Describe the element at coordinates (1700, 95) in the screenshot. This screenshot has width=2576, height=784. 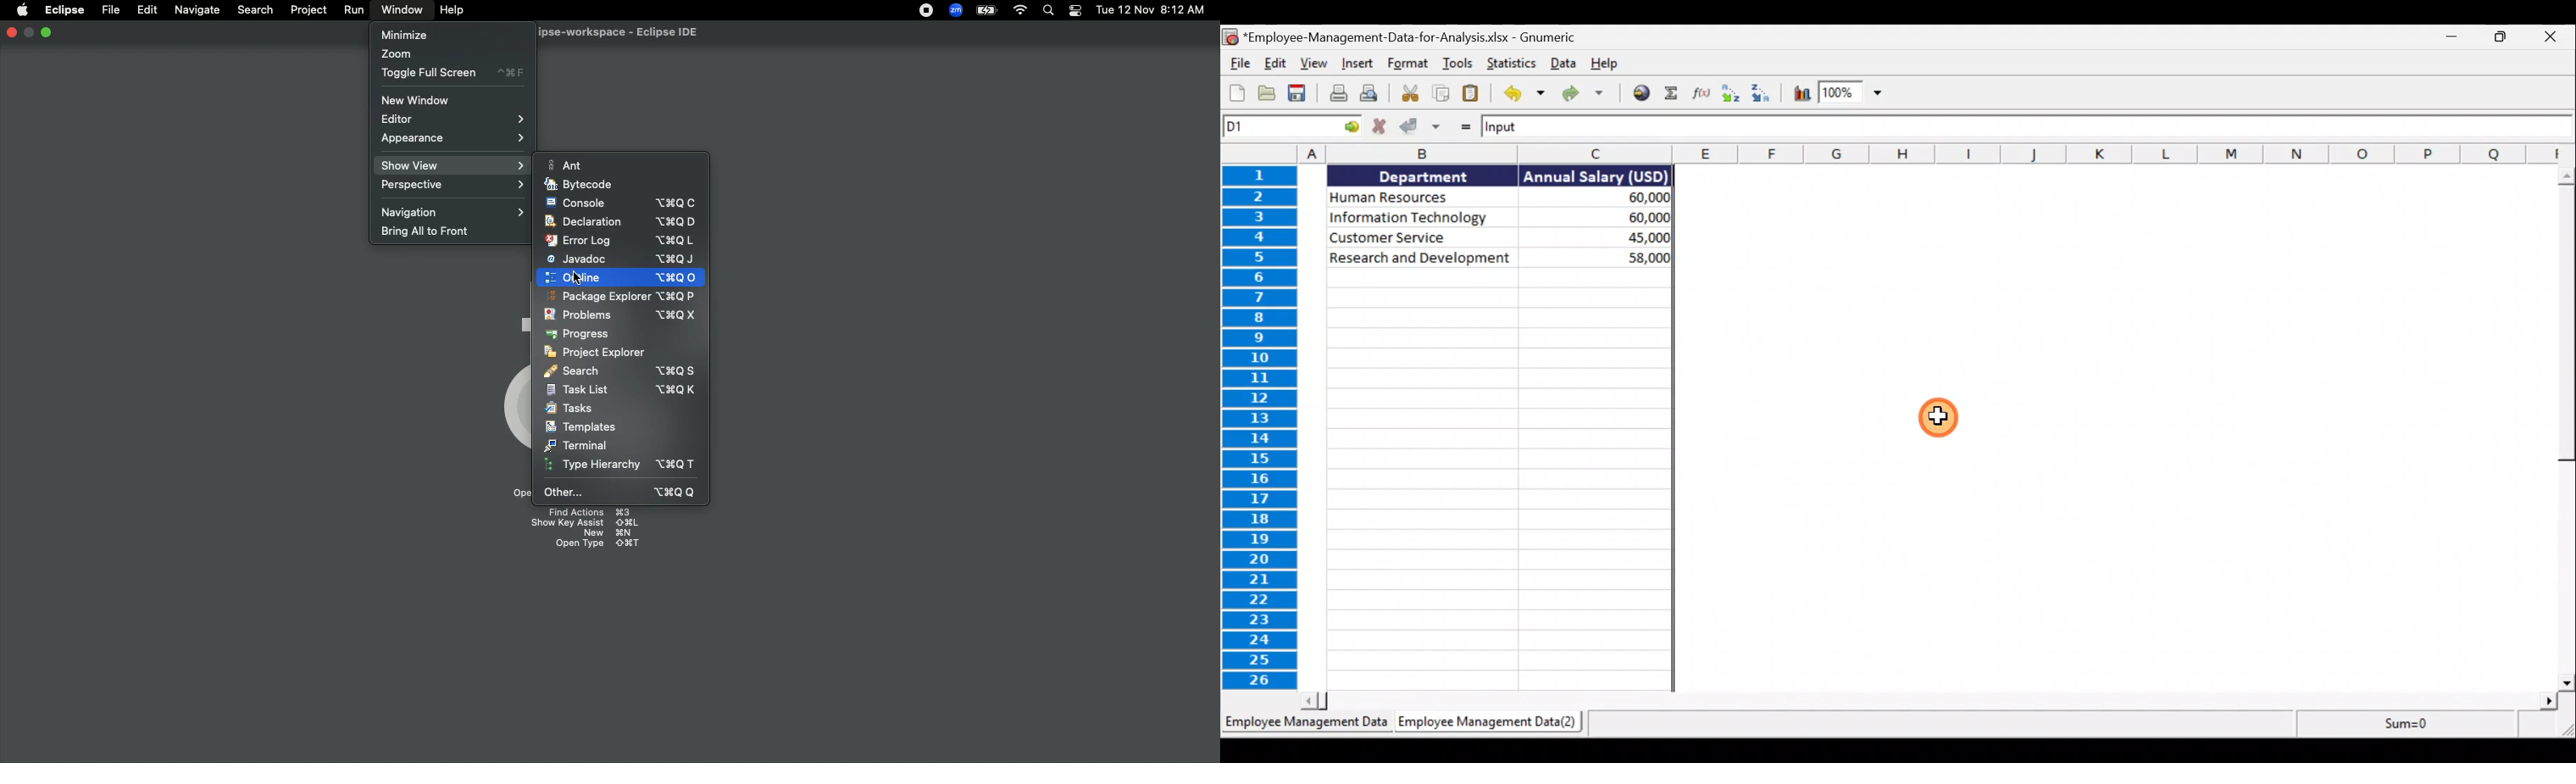
I see `Edit a function in the current cell` at that location.